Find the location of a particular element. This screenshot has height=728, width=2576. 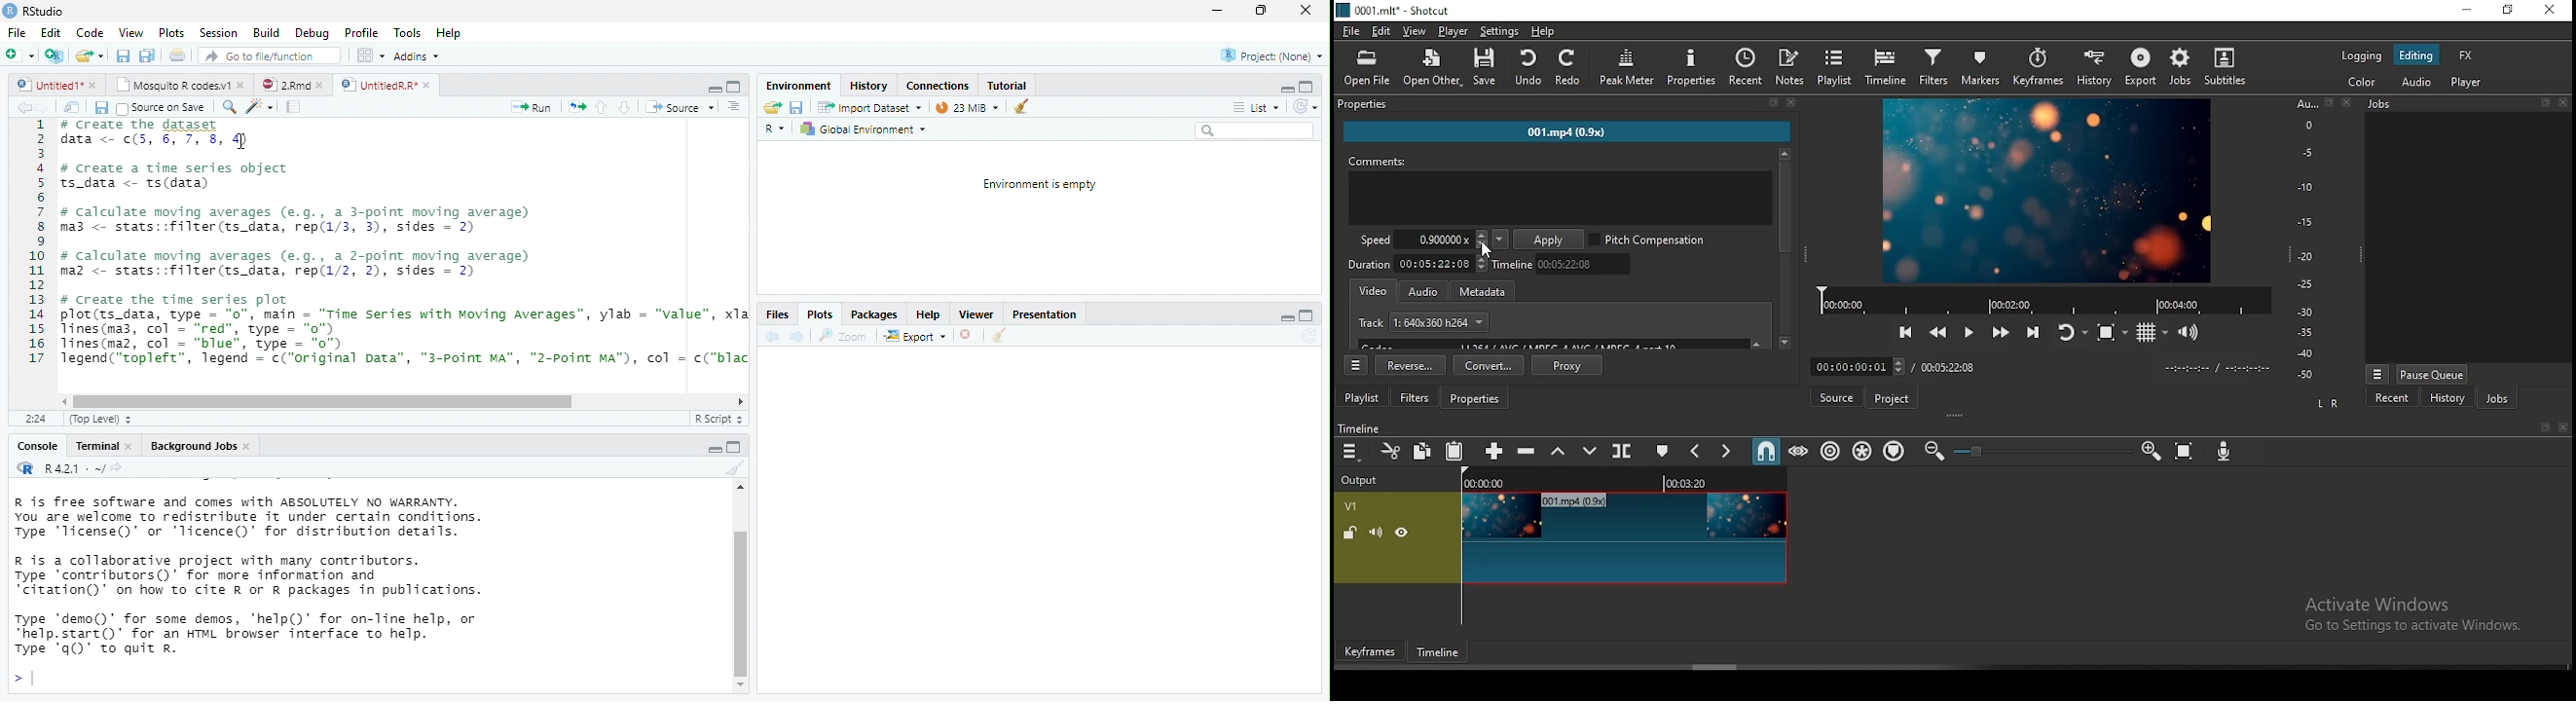

settings is located at coordinates (1500, 30).